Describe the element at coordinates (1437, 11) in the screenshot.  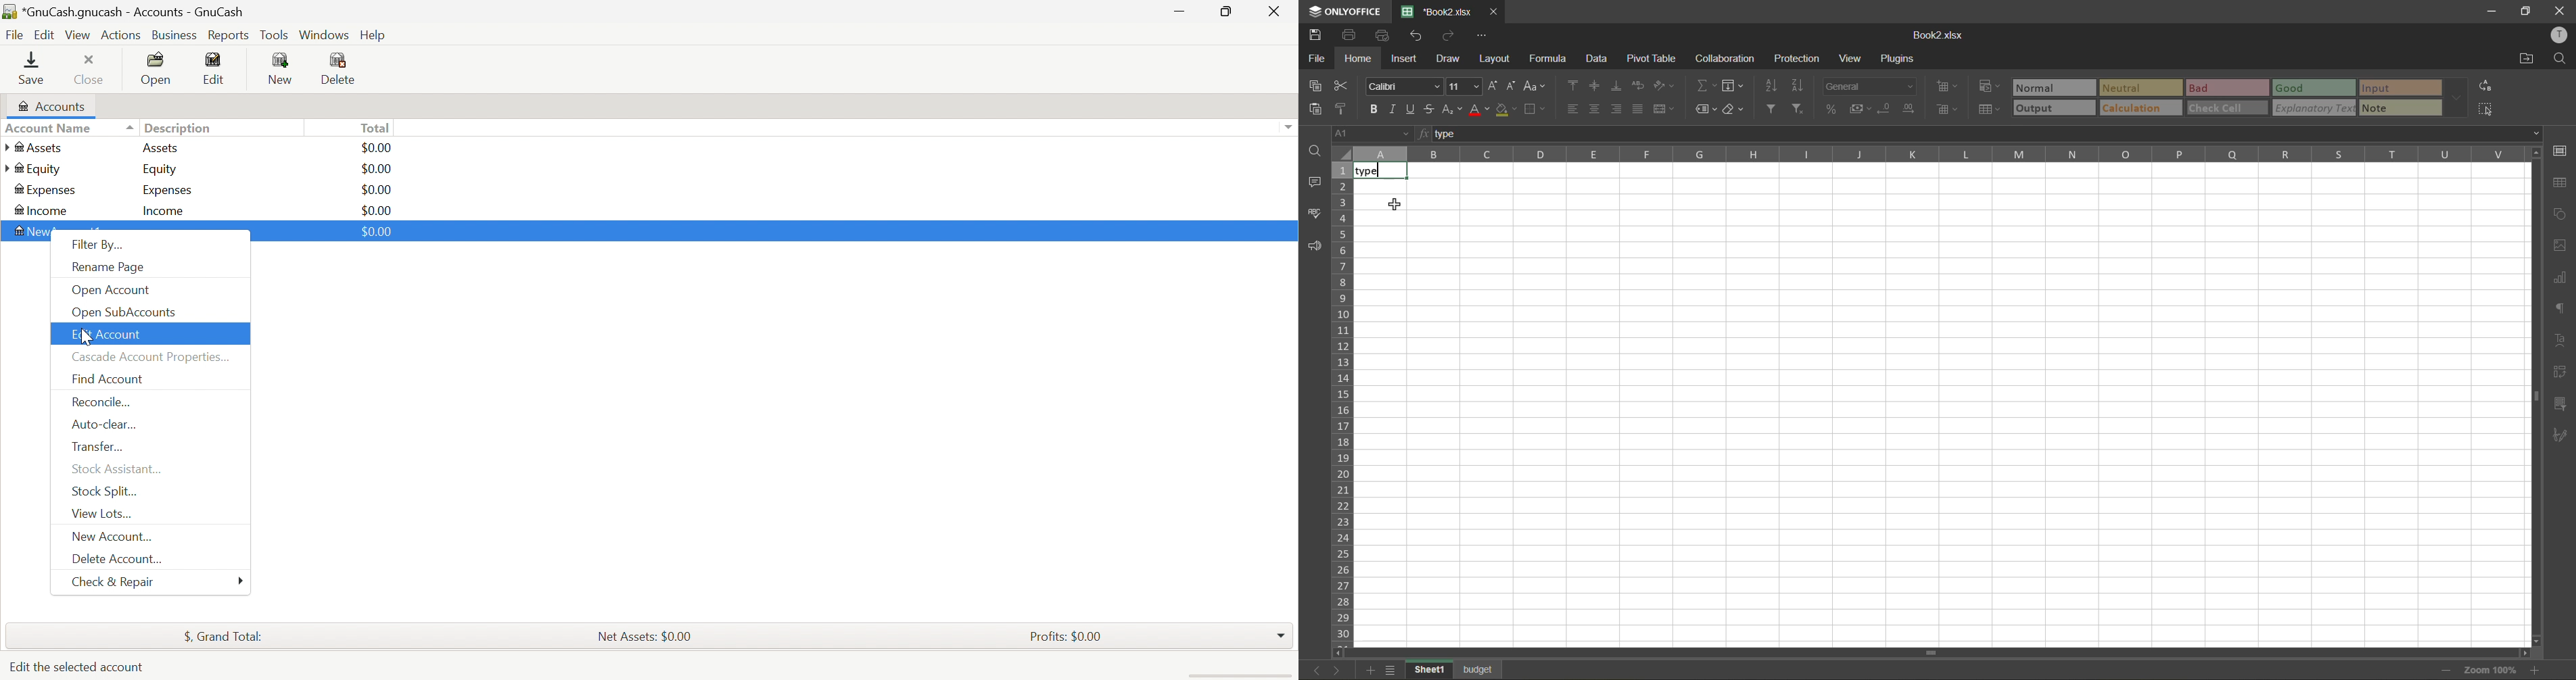
I see `filename` at that location.